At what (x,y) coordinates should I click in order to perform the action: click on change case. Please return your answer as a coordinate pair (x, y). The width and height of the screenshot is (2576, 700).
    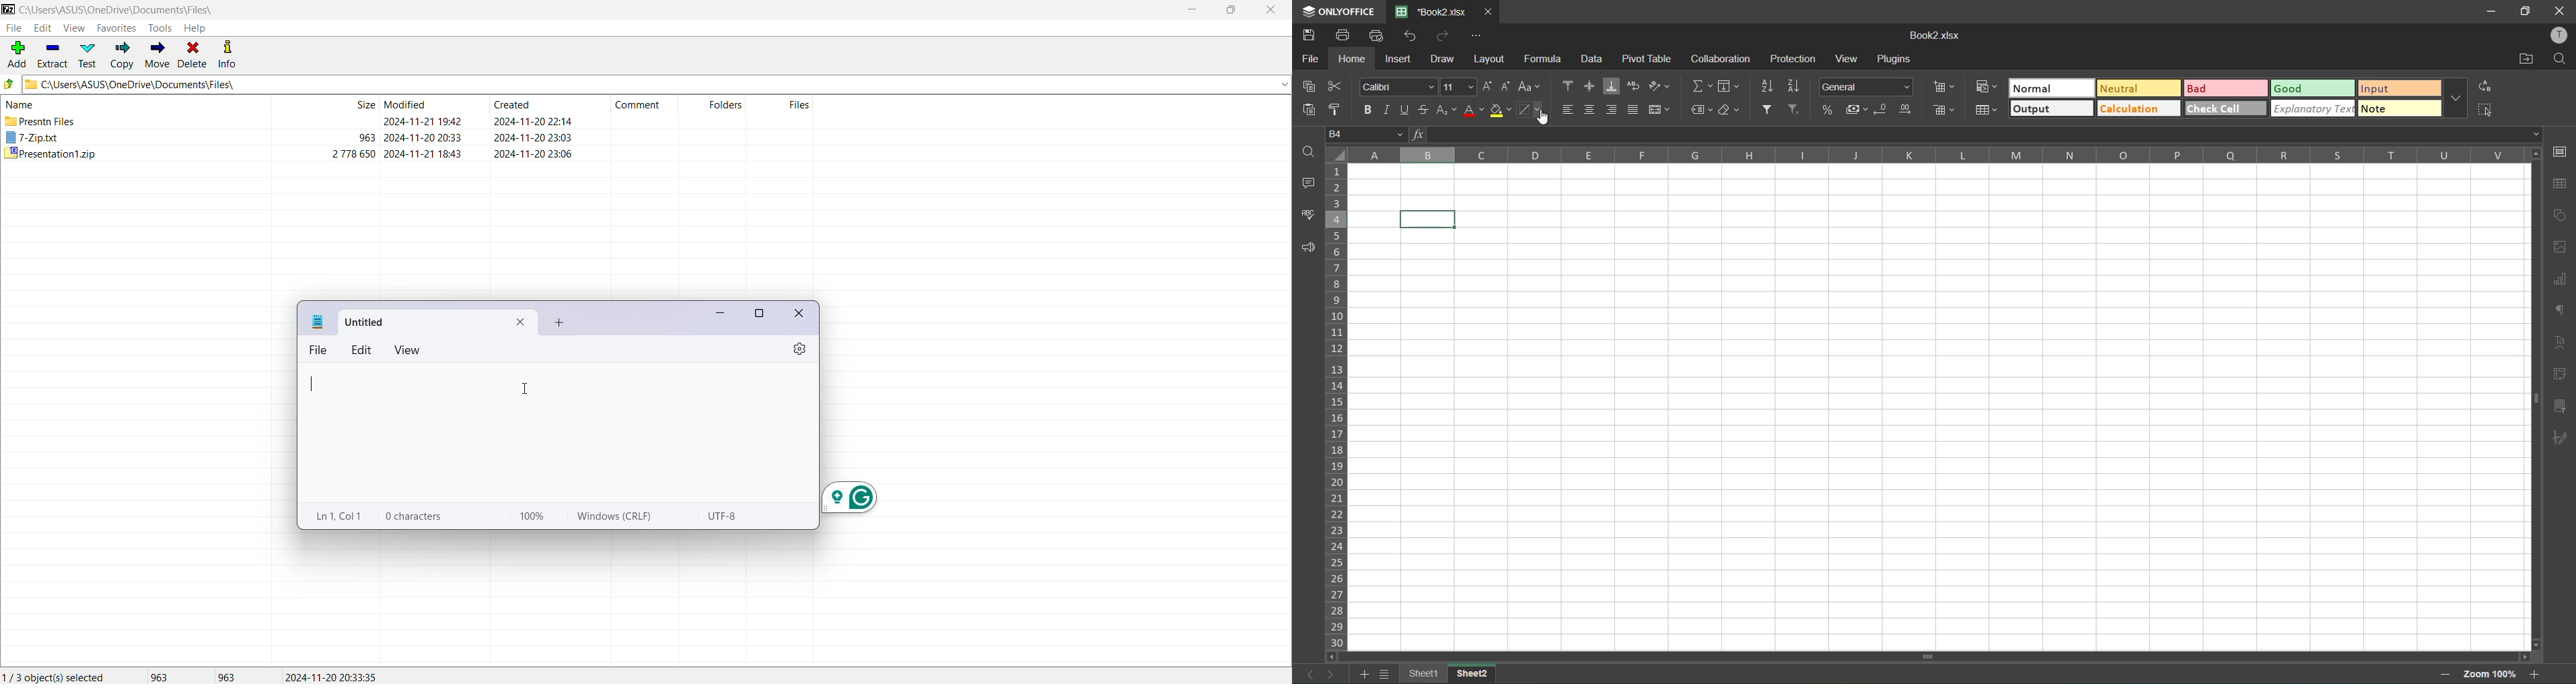
    Looking at the image, I should click on (1529, 88).